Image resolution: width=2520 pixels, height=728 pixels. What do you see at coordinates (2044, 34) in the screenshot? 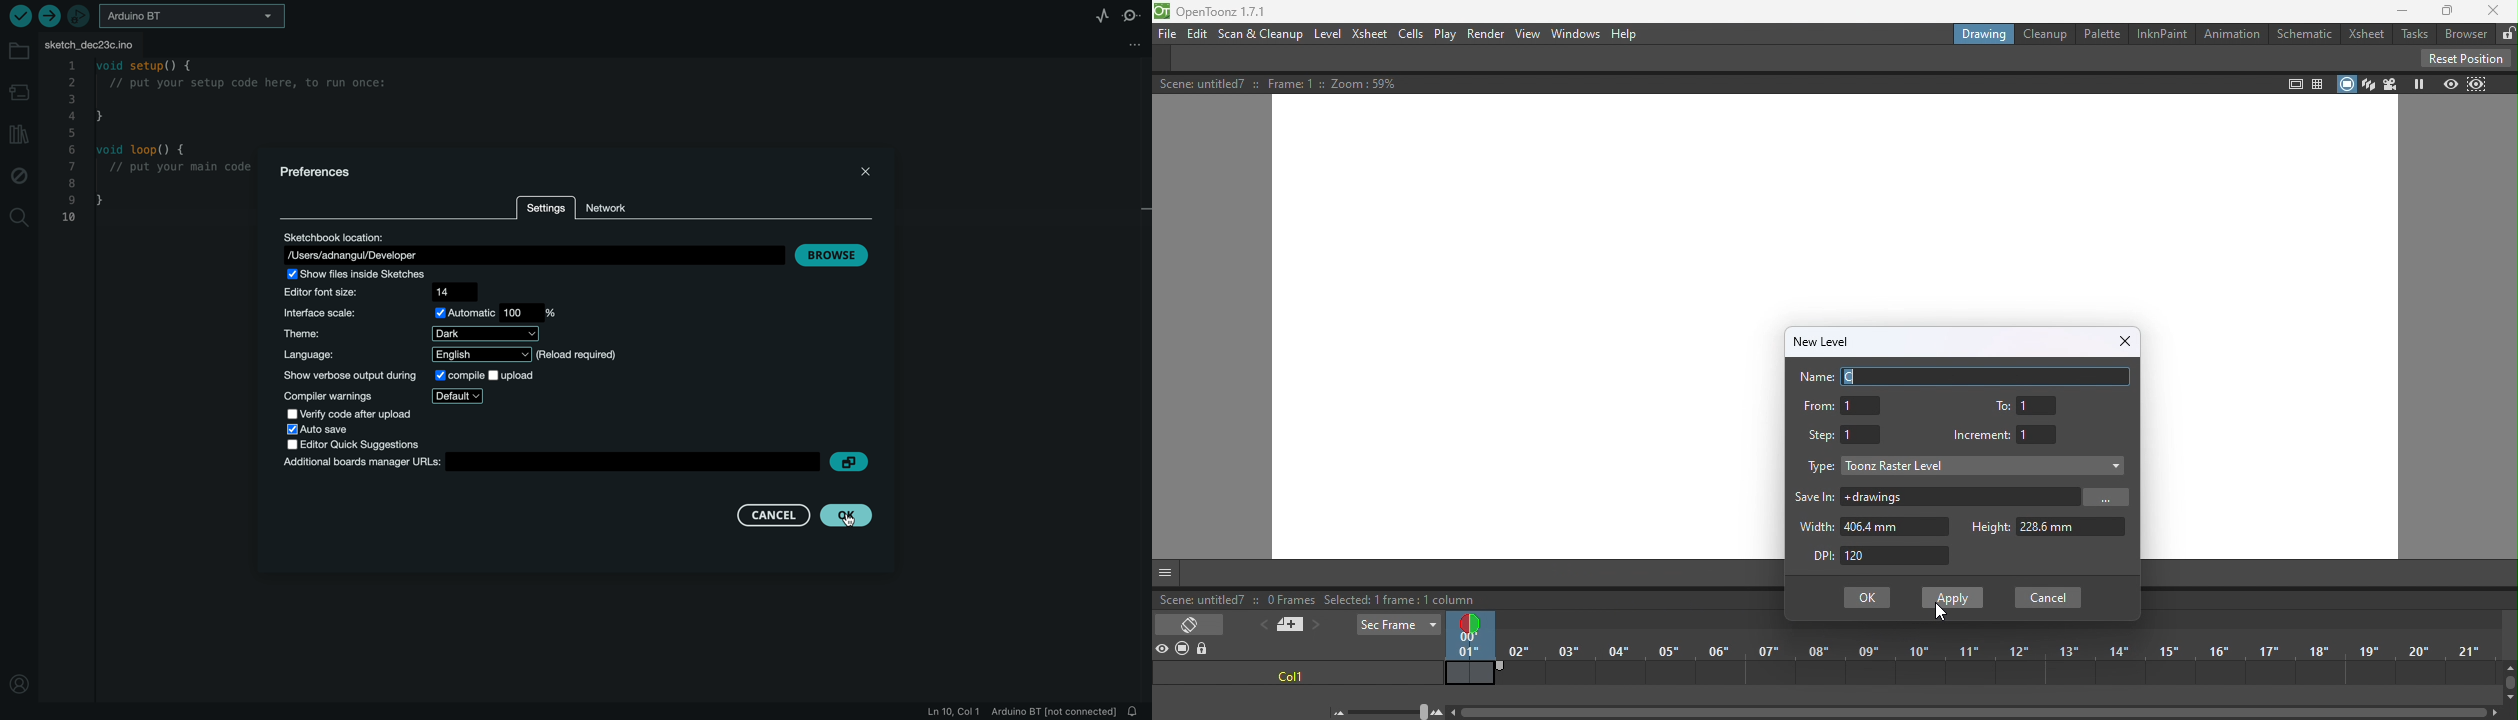
I see `Cleanup` at bounding box center [2044, 34].